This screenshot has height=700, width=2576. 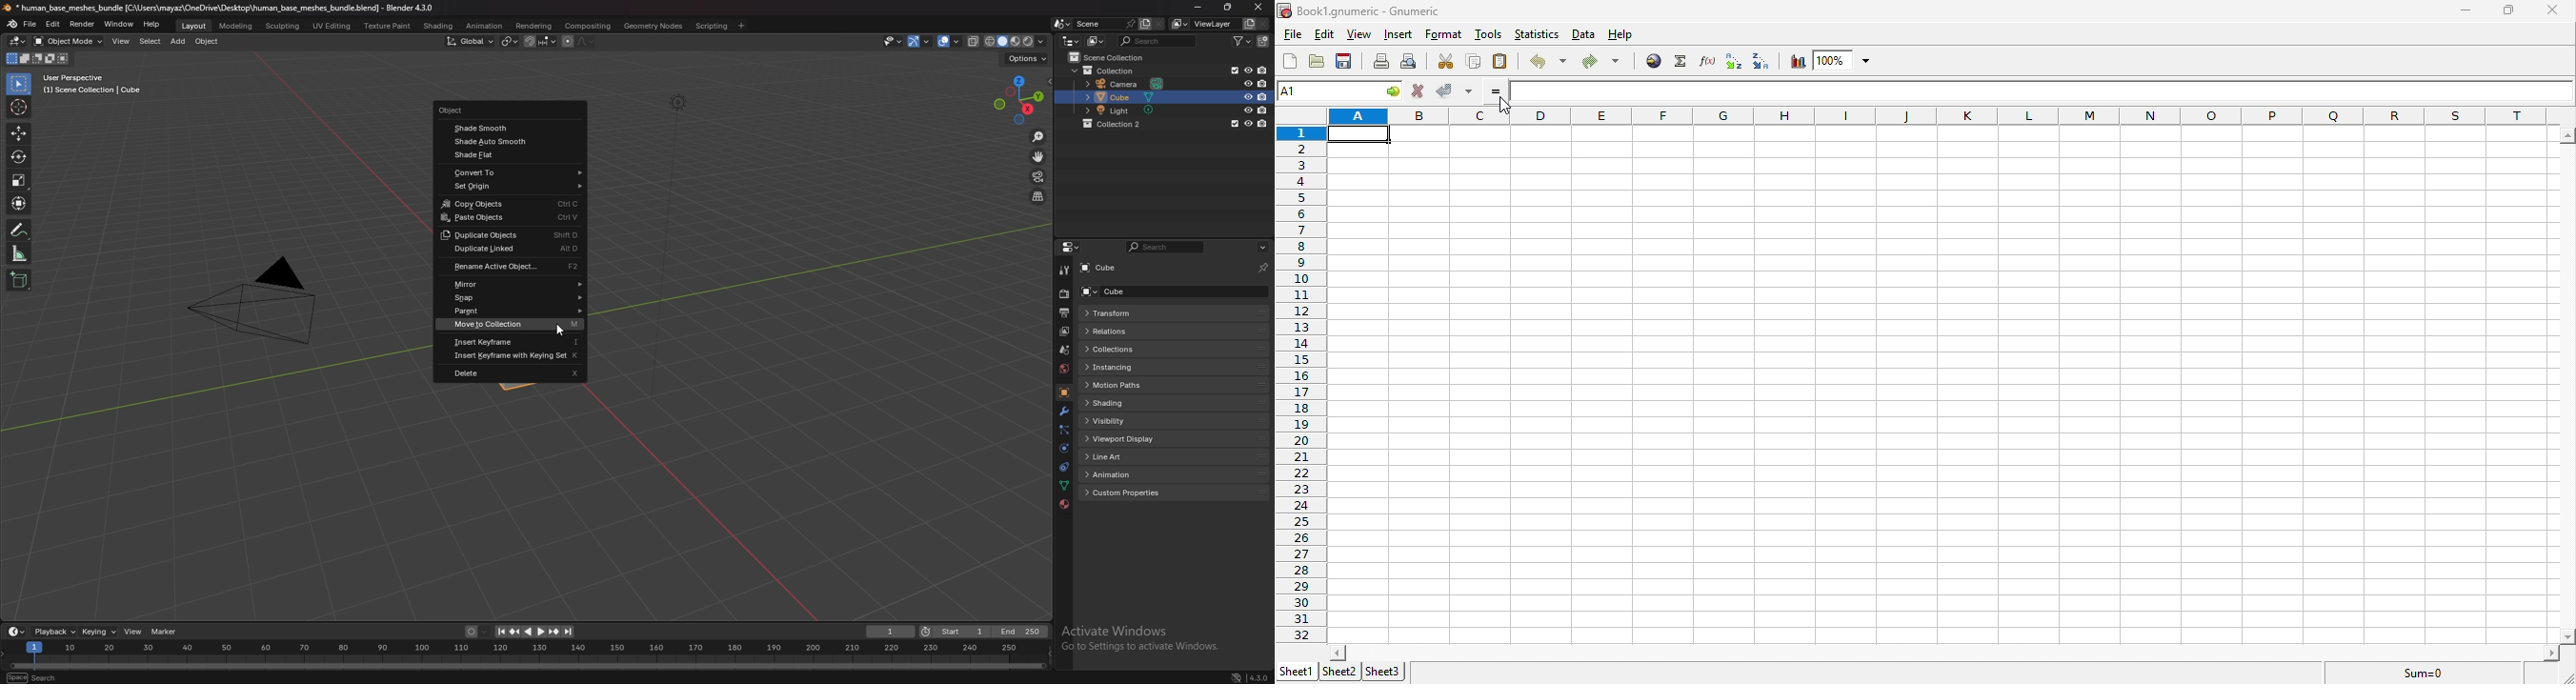 I want to click on hide in viewport, so click(x=1248, y=110).